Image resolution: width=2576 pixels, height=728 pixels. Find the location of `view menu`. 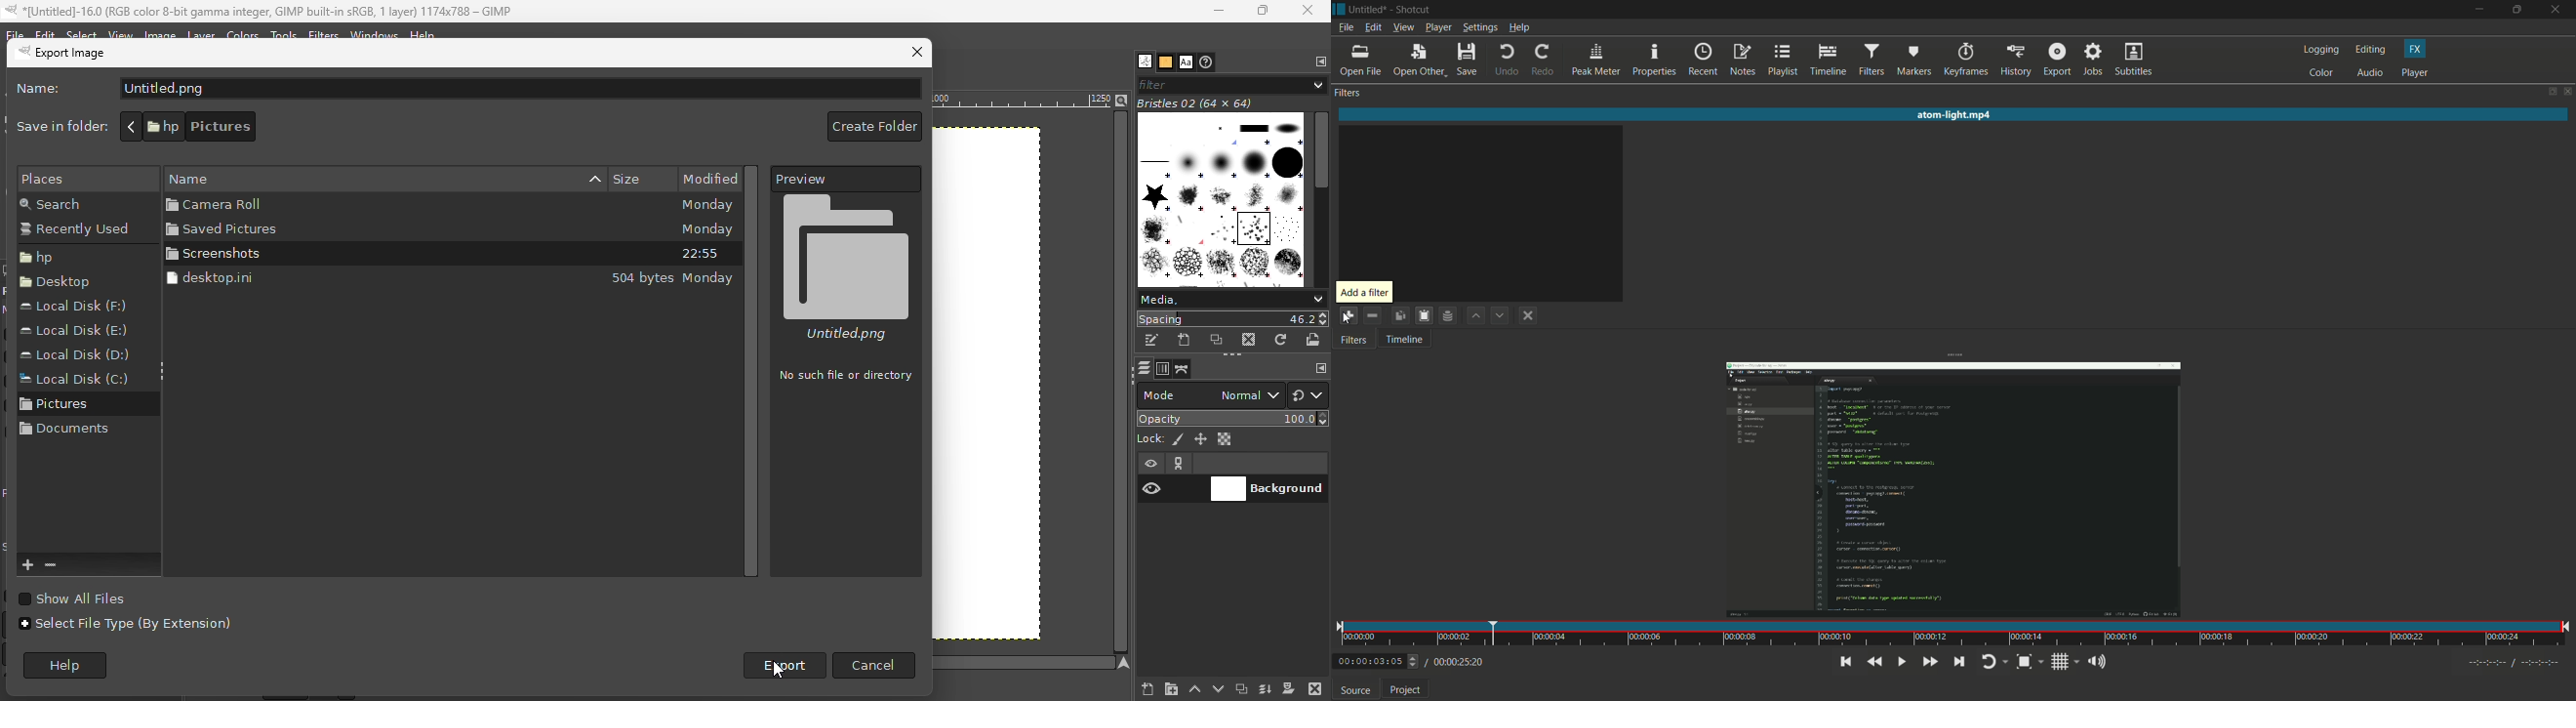

view menu is located at coordinates (1403, 28).